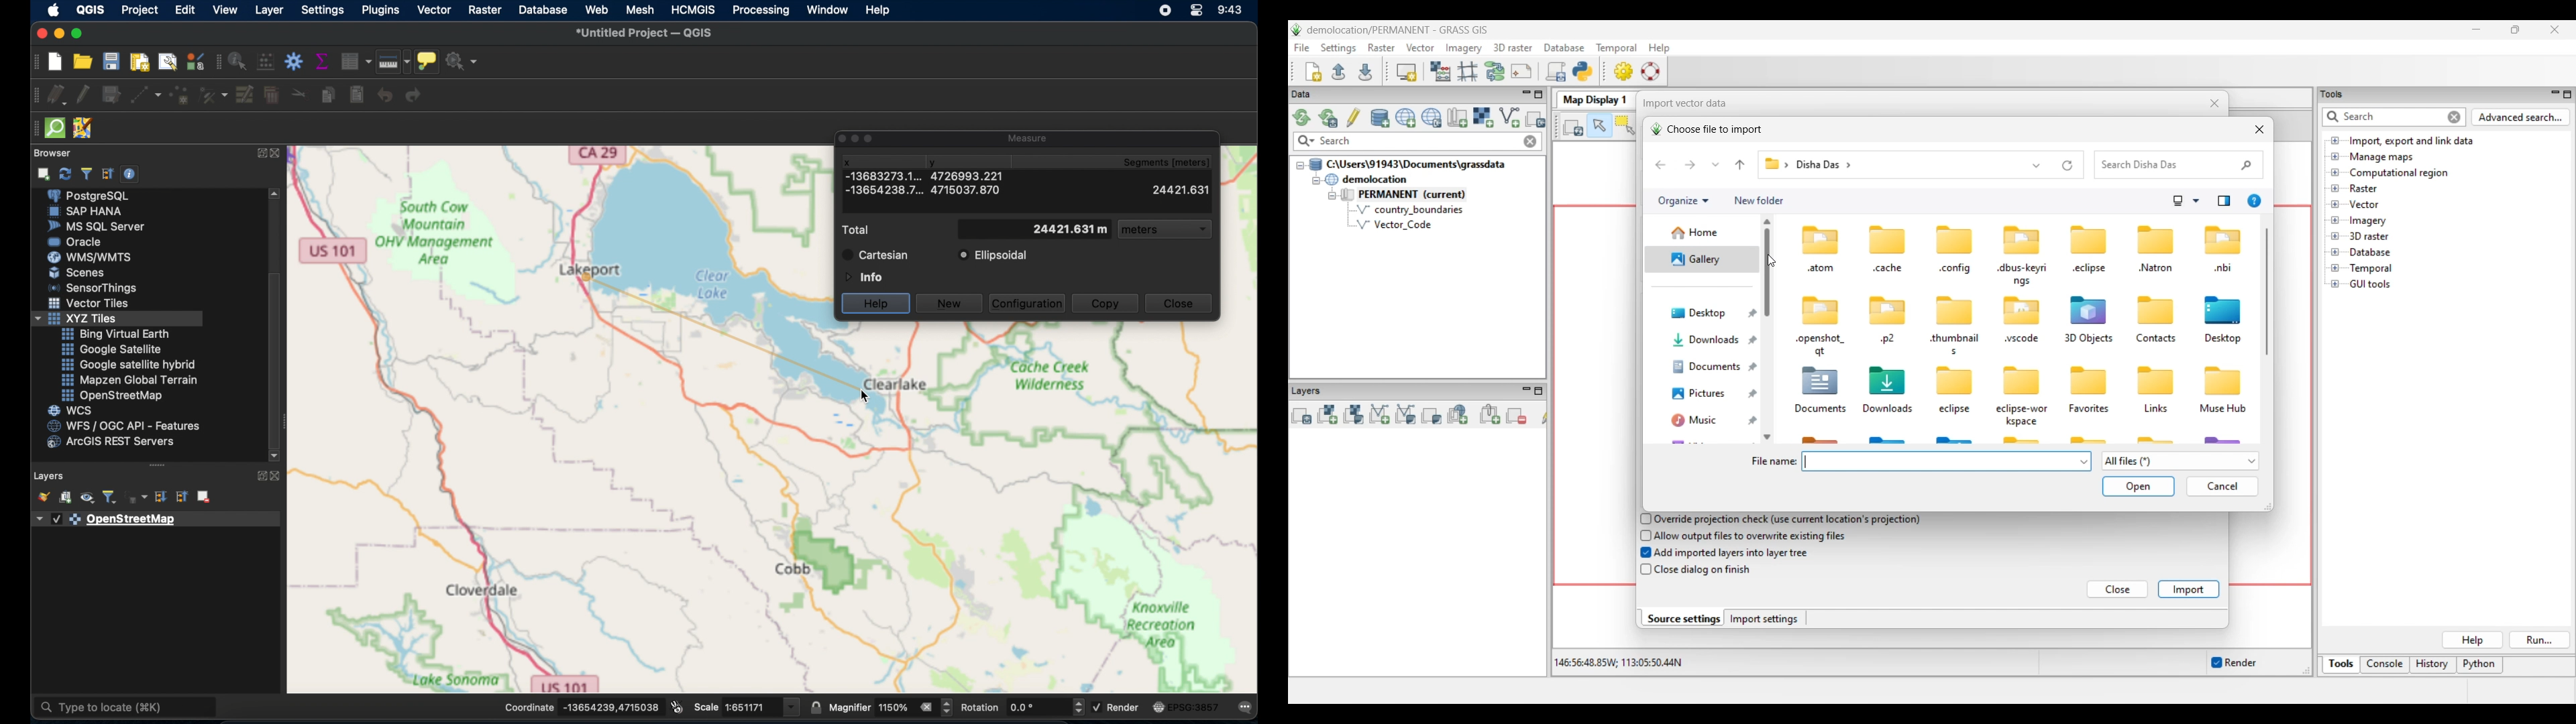 The width and height of the screenshot is (2576, 728). What do you see at coordinates (87, 212) in the screenshot?
I see `sap hana` at bounding box center [87, 212].